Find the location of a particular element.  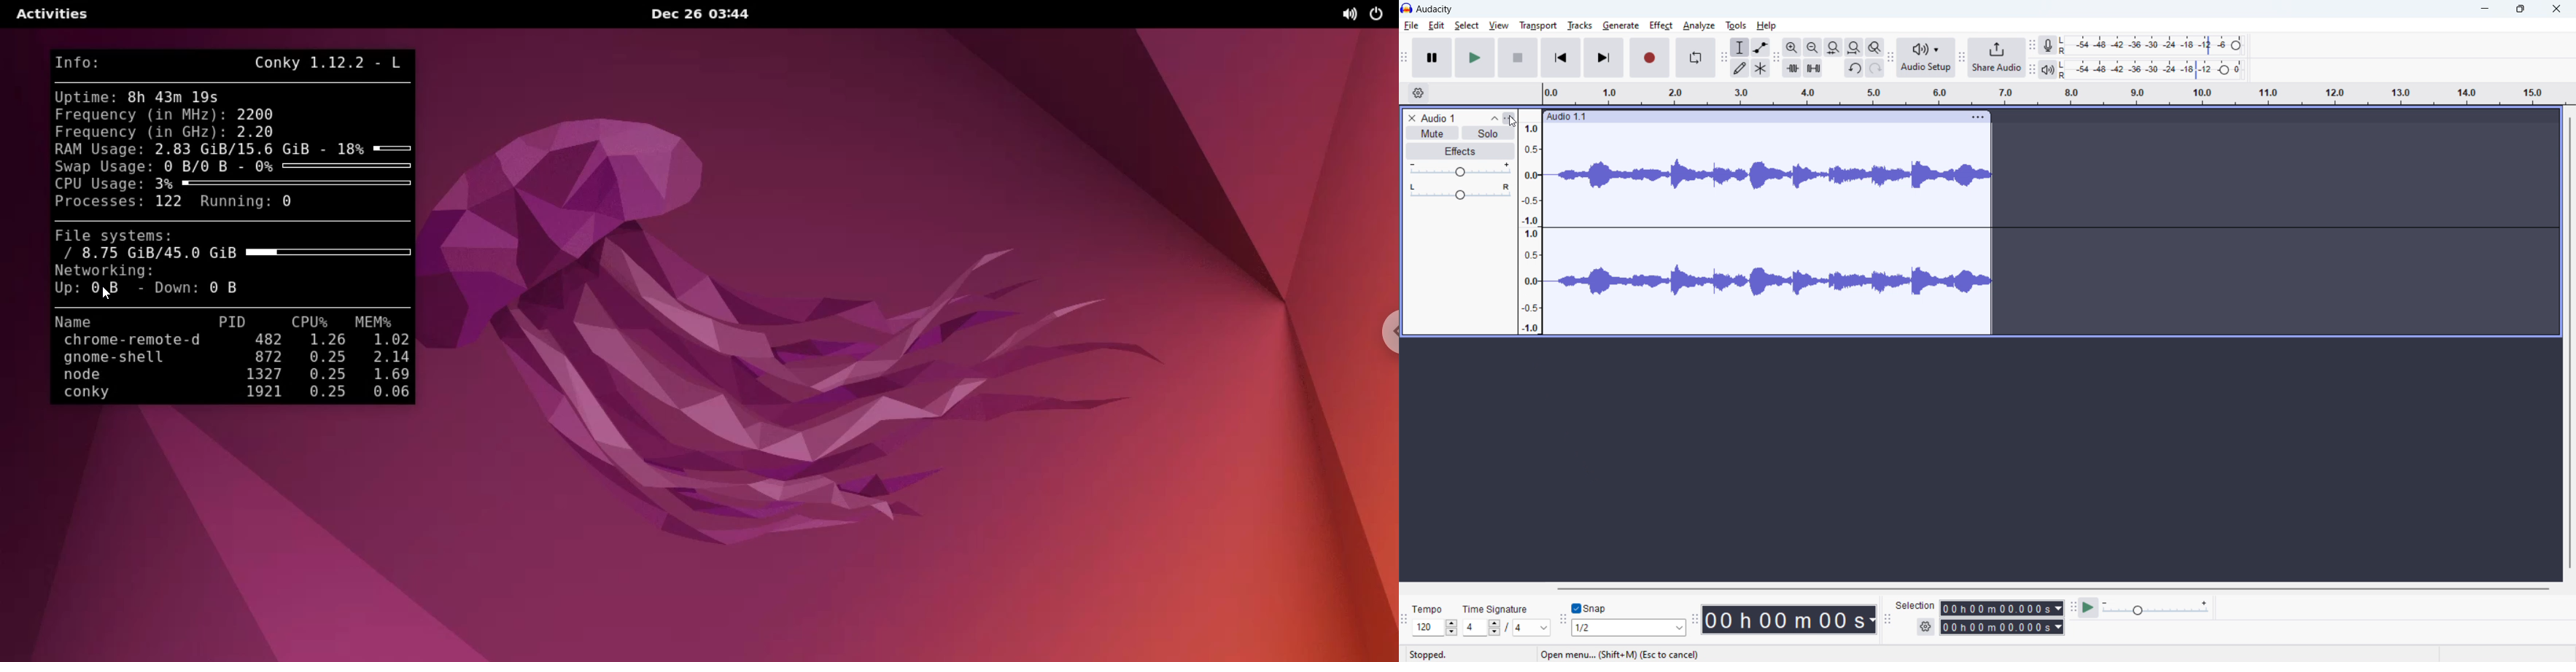

tempo is located at coordinates (1439, 653).